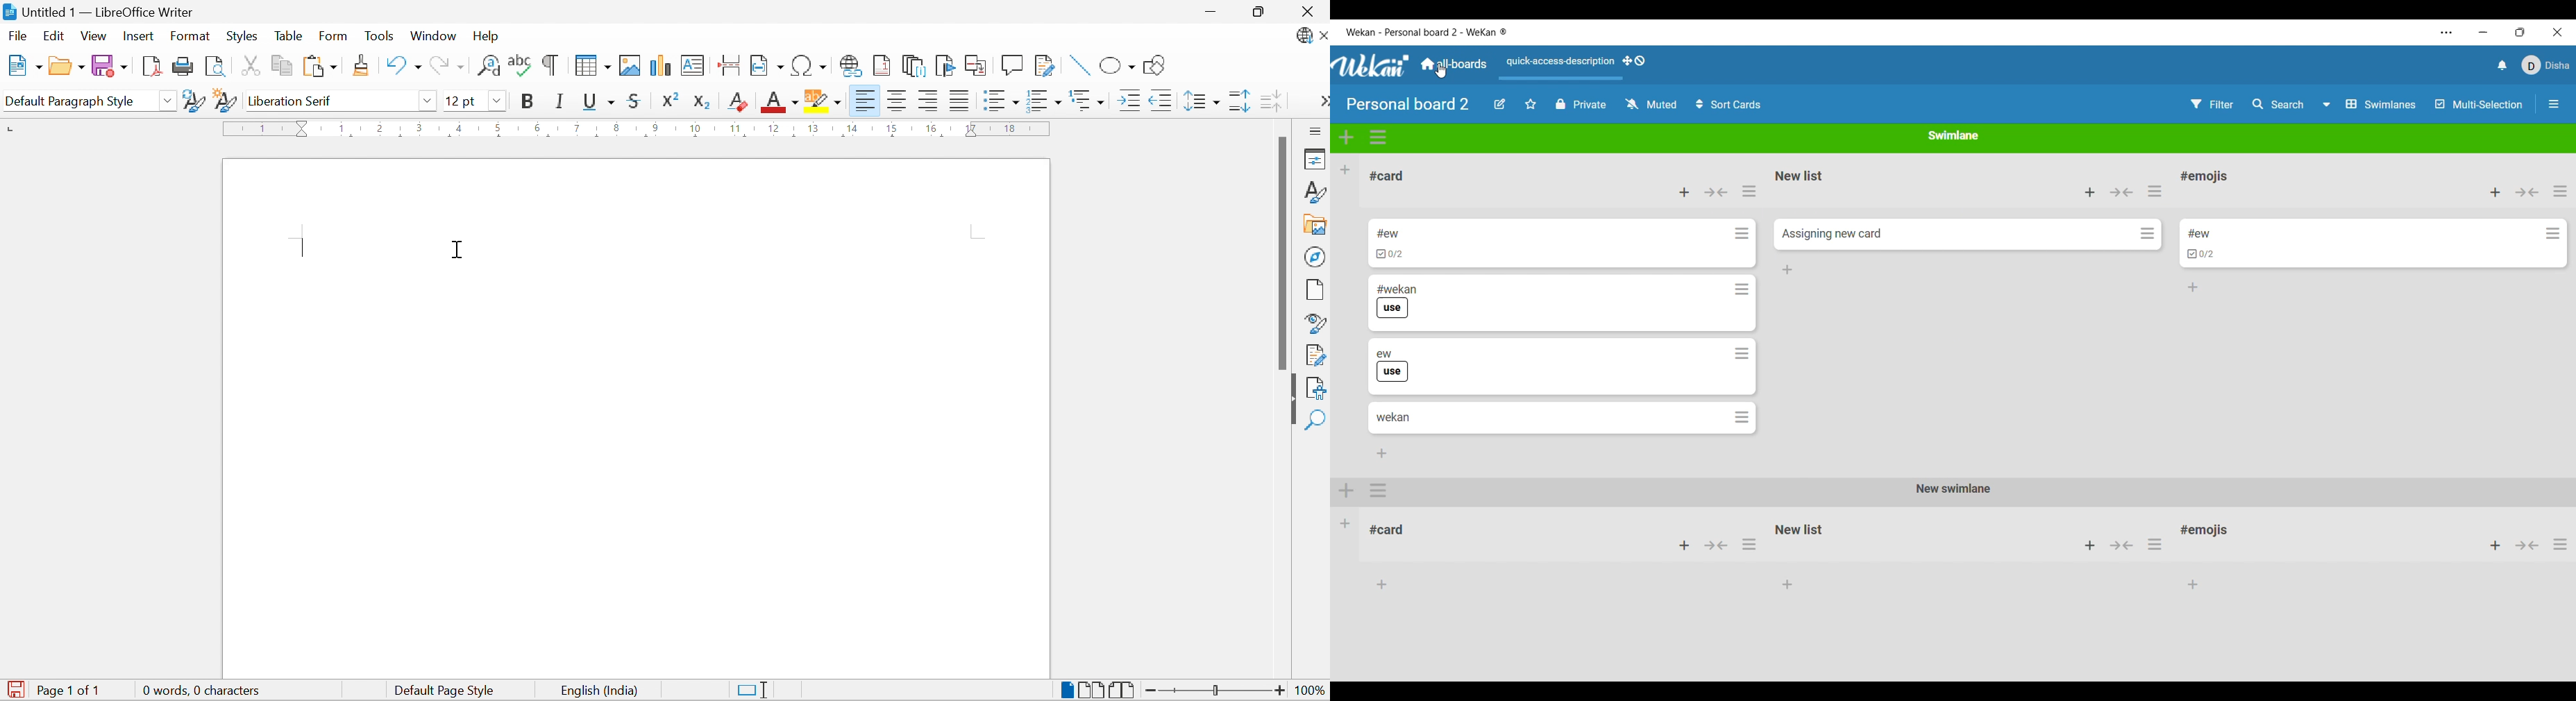 The height and width of the screenshot is (728, 2576). What do you see at coordinates (2121, 548) in the screenshot?
I see `collapse` at bounding box center [2121, 548].